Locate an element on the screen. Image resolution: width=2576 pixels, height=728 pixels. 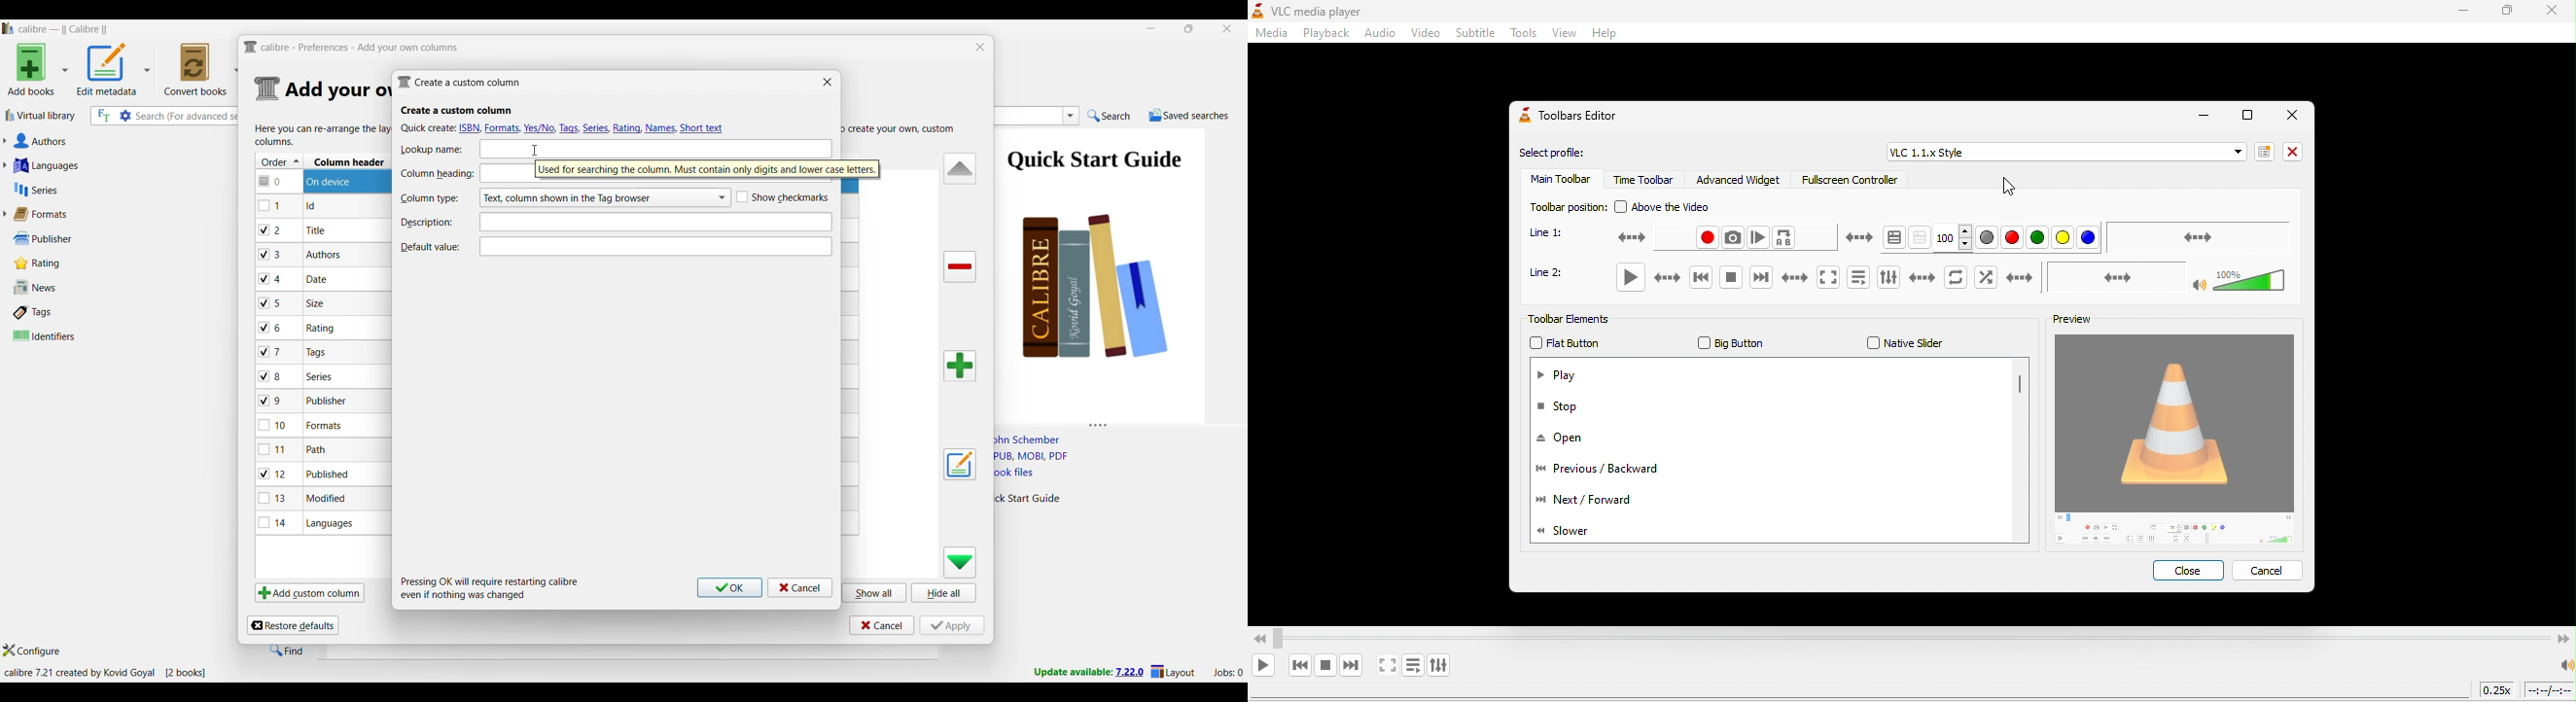
Current details of software is located at coordinates (105, 673).